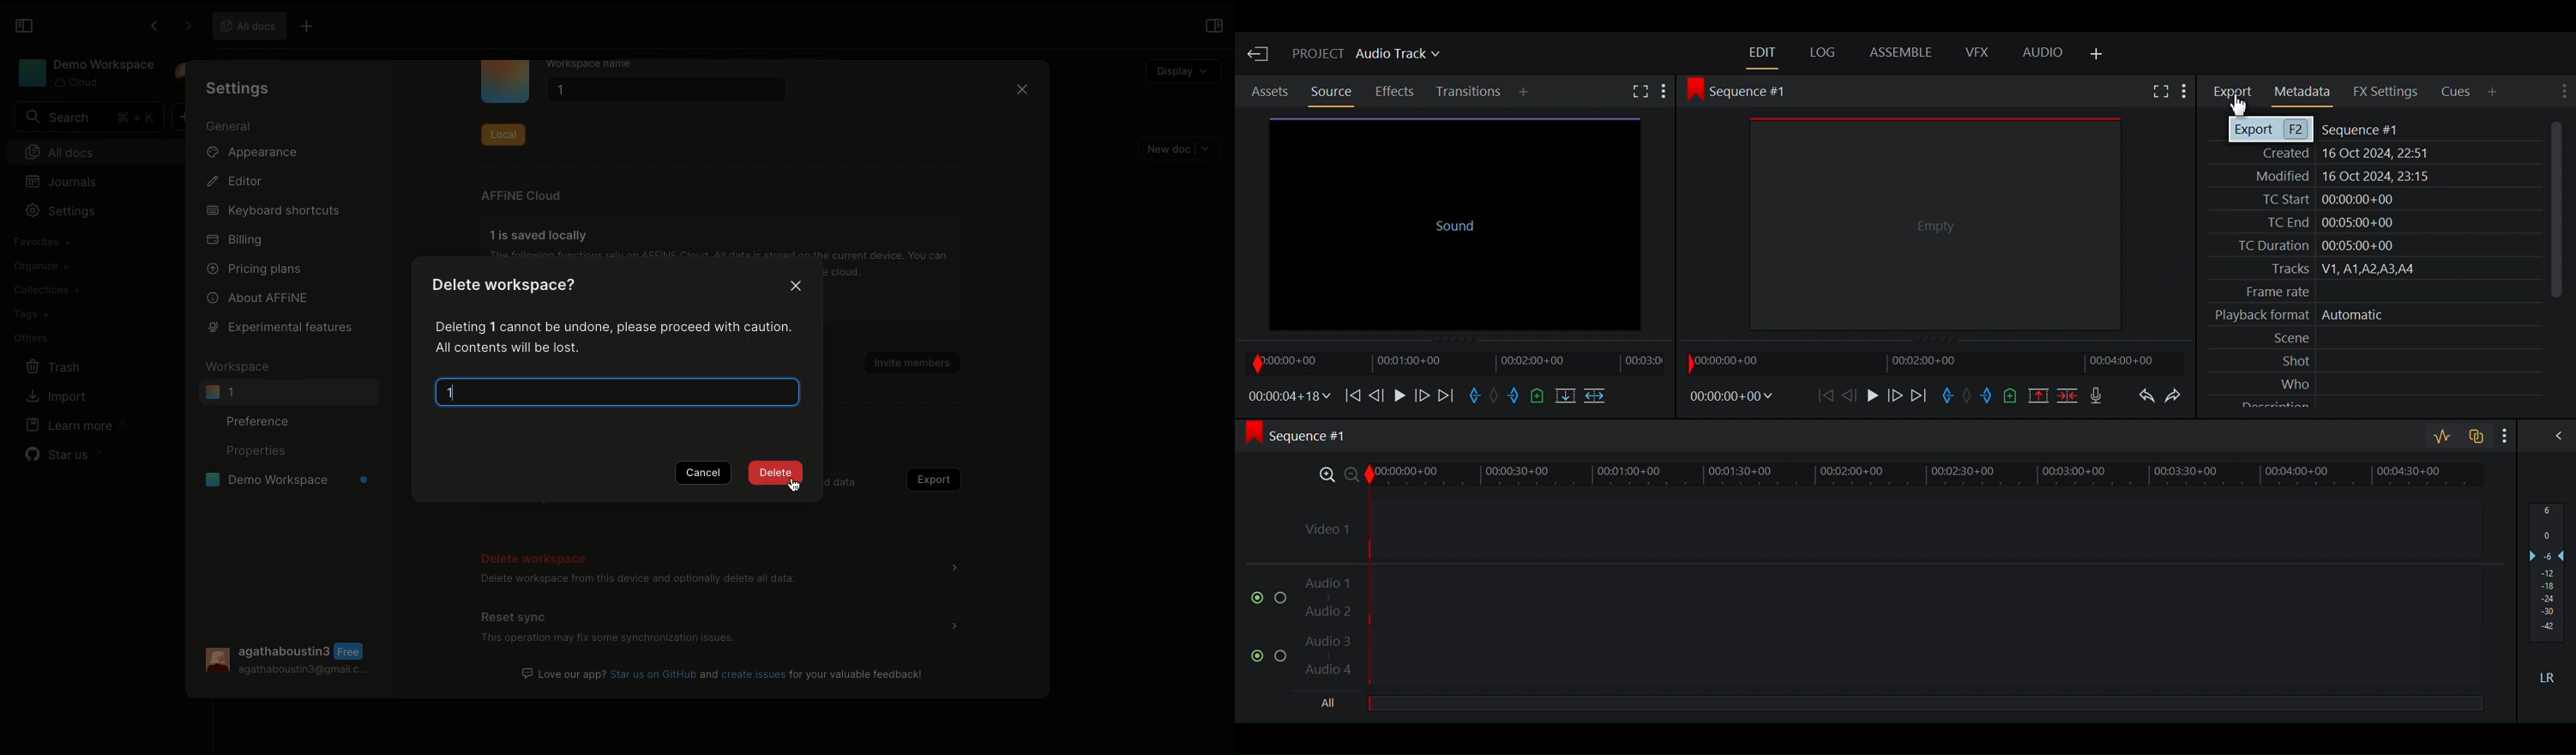  I want to click on Move Forward, so click(1447, 395).